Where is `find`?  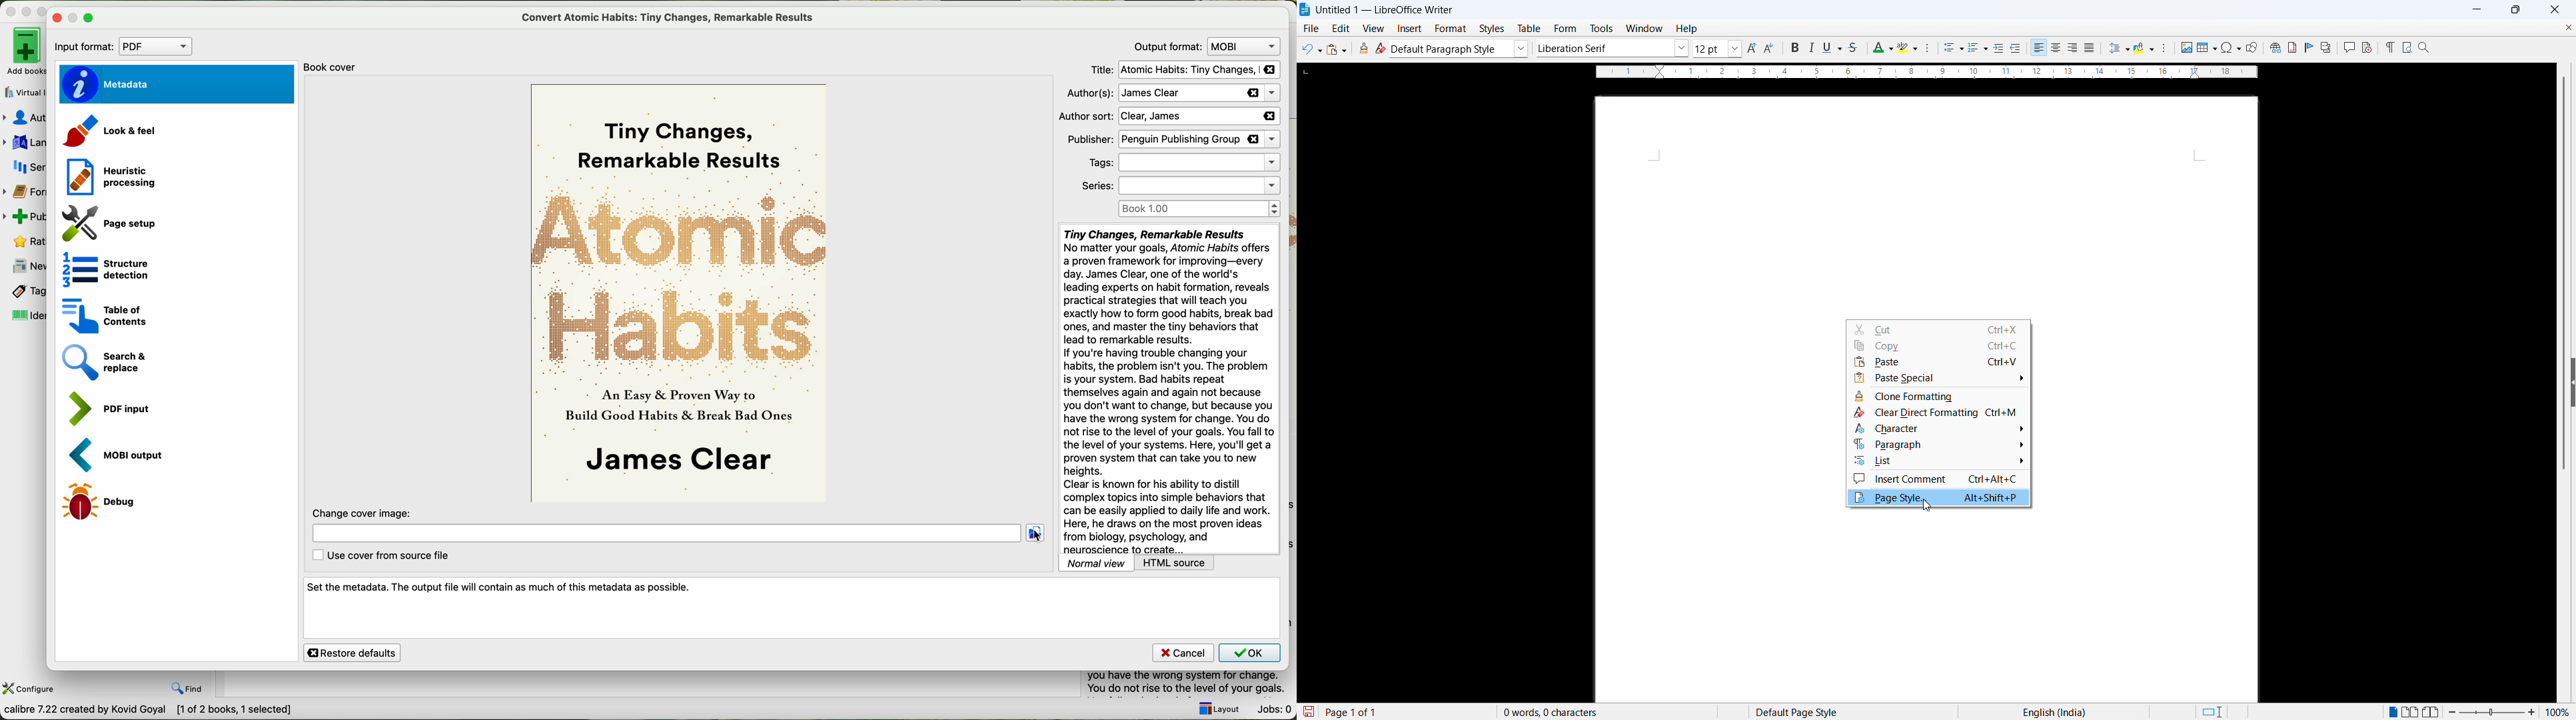 find is located at coordinates (190, 689).